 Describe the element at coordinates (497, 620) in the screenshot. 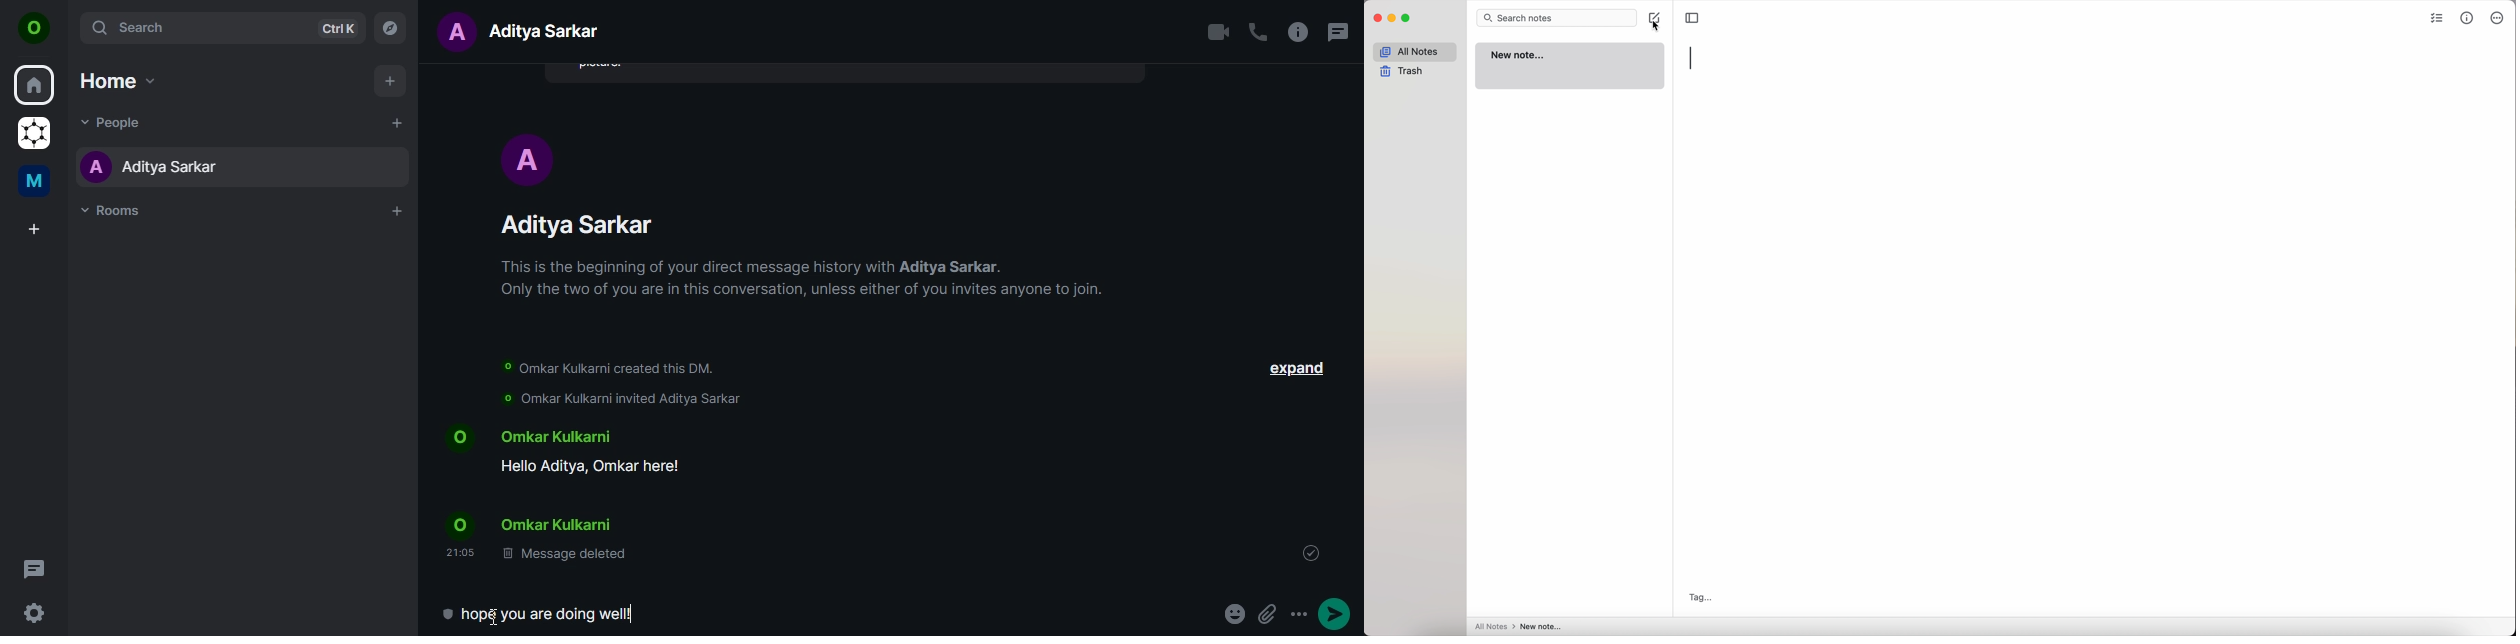

I see `text cursor` at that location.